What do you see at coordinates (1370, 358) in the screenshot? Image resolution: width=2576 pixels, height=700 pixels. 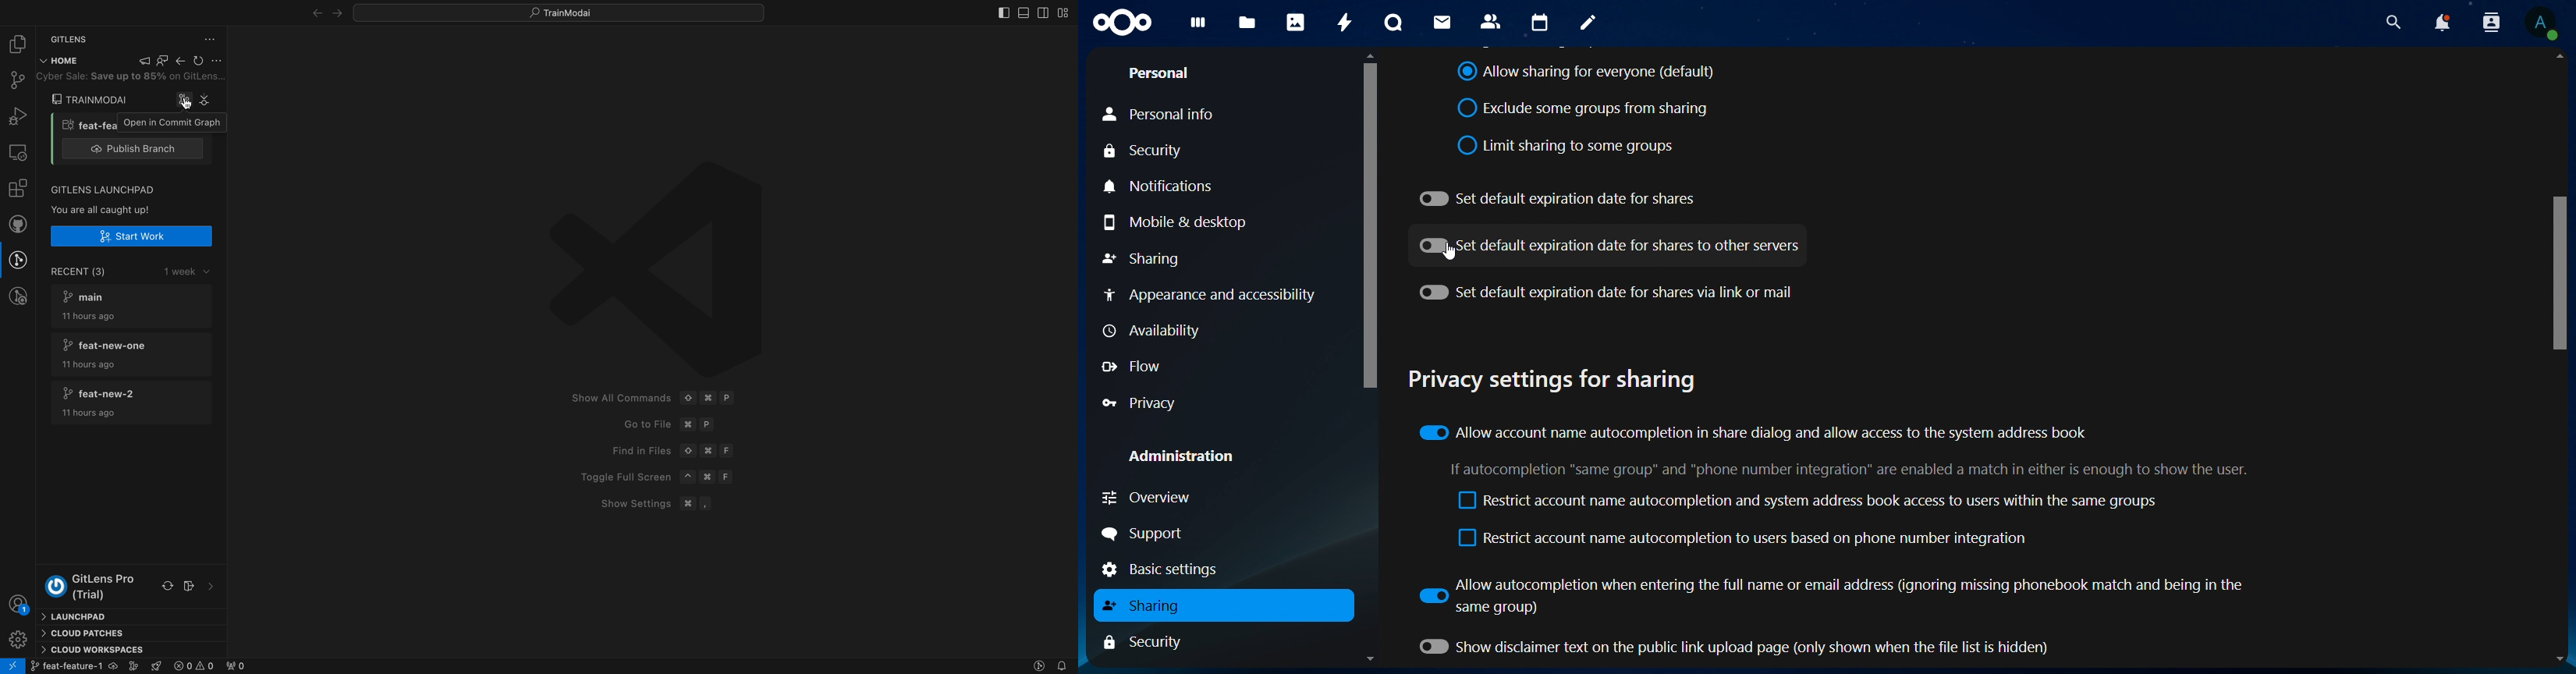 I see `Scrollbar` at bounding box center [1370, 358].